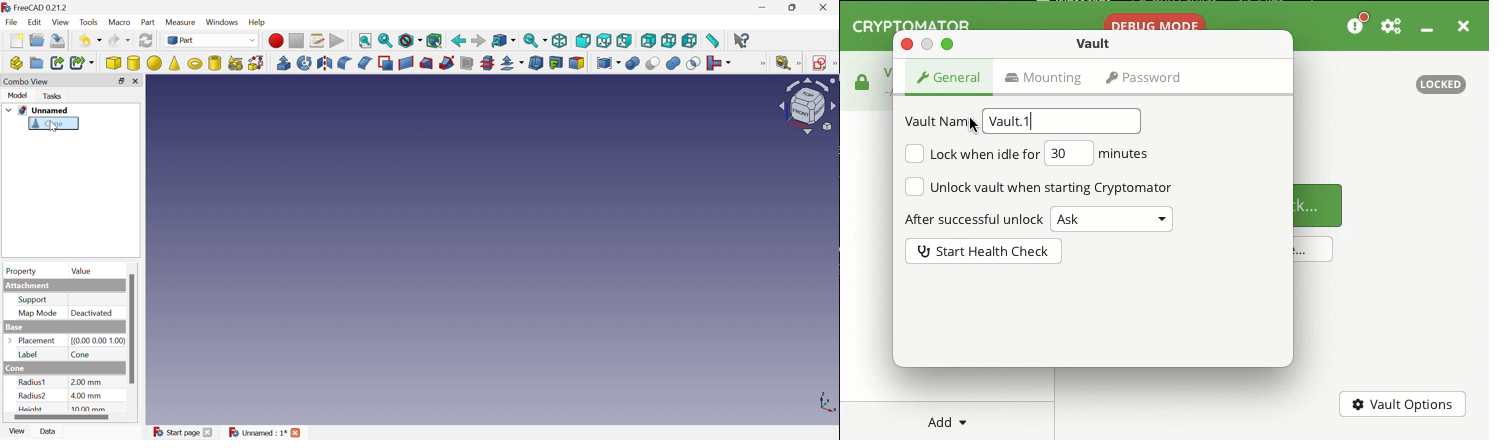  Describe the element at coordinates (447, 62) in the screenshot. I see `Sweep` at that location.